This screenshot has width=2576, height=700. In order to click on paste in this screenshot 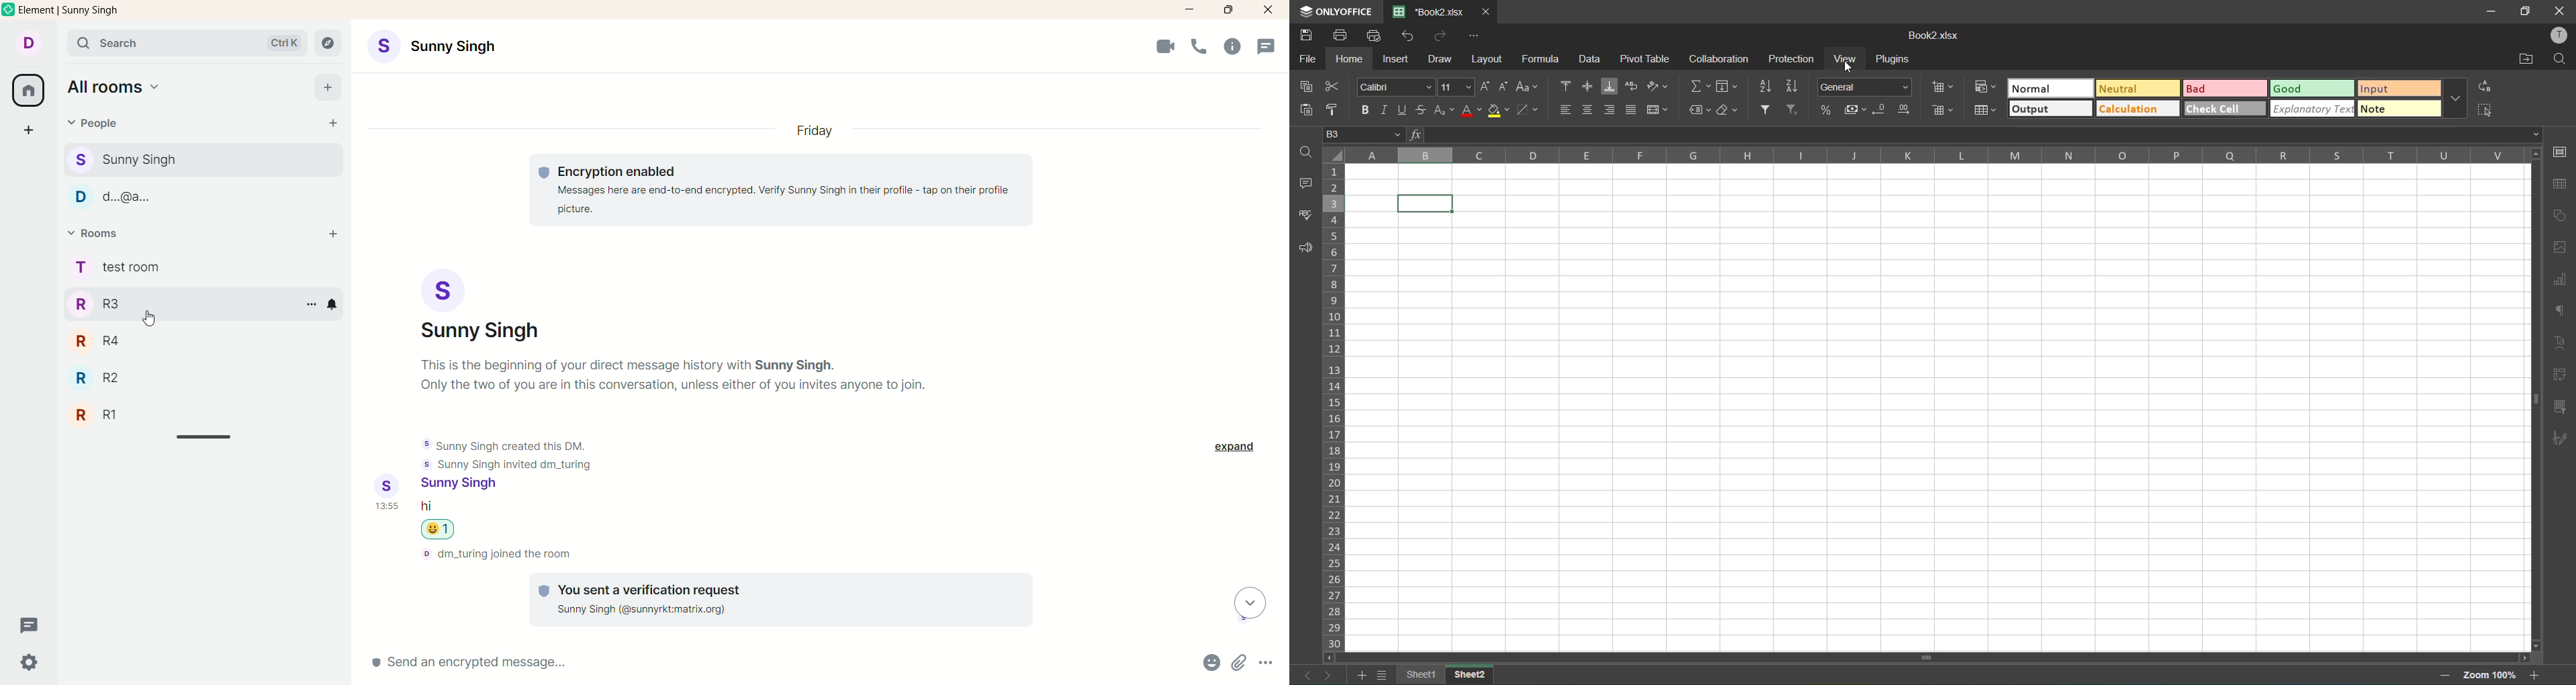, I will do `click(1306, 111)`.